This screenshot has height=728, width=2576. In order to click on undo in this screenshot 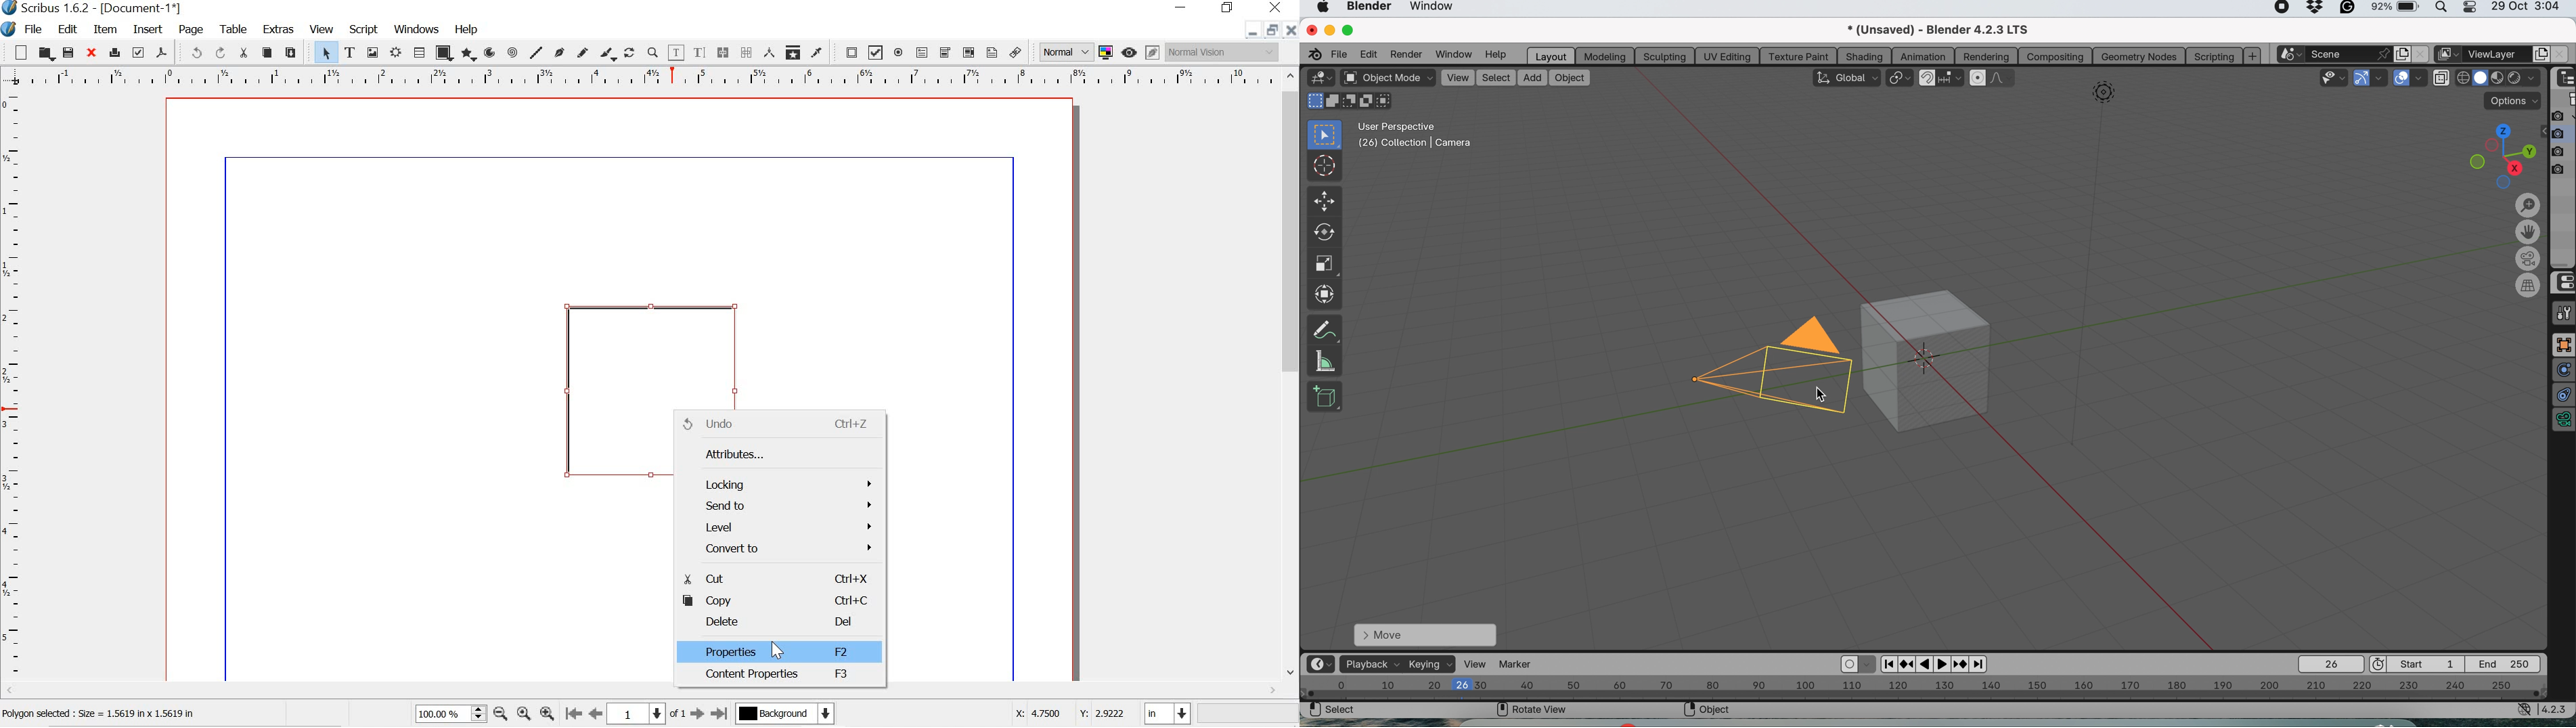, I will do `click(194, 54)`.